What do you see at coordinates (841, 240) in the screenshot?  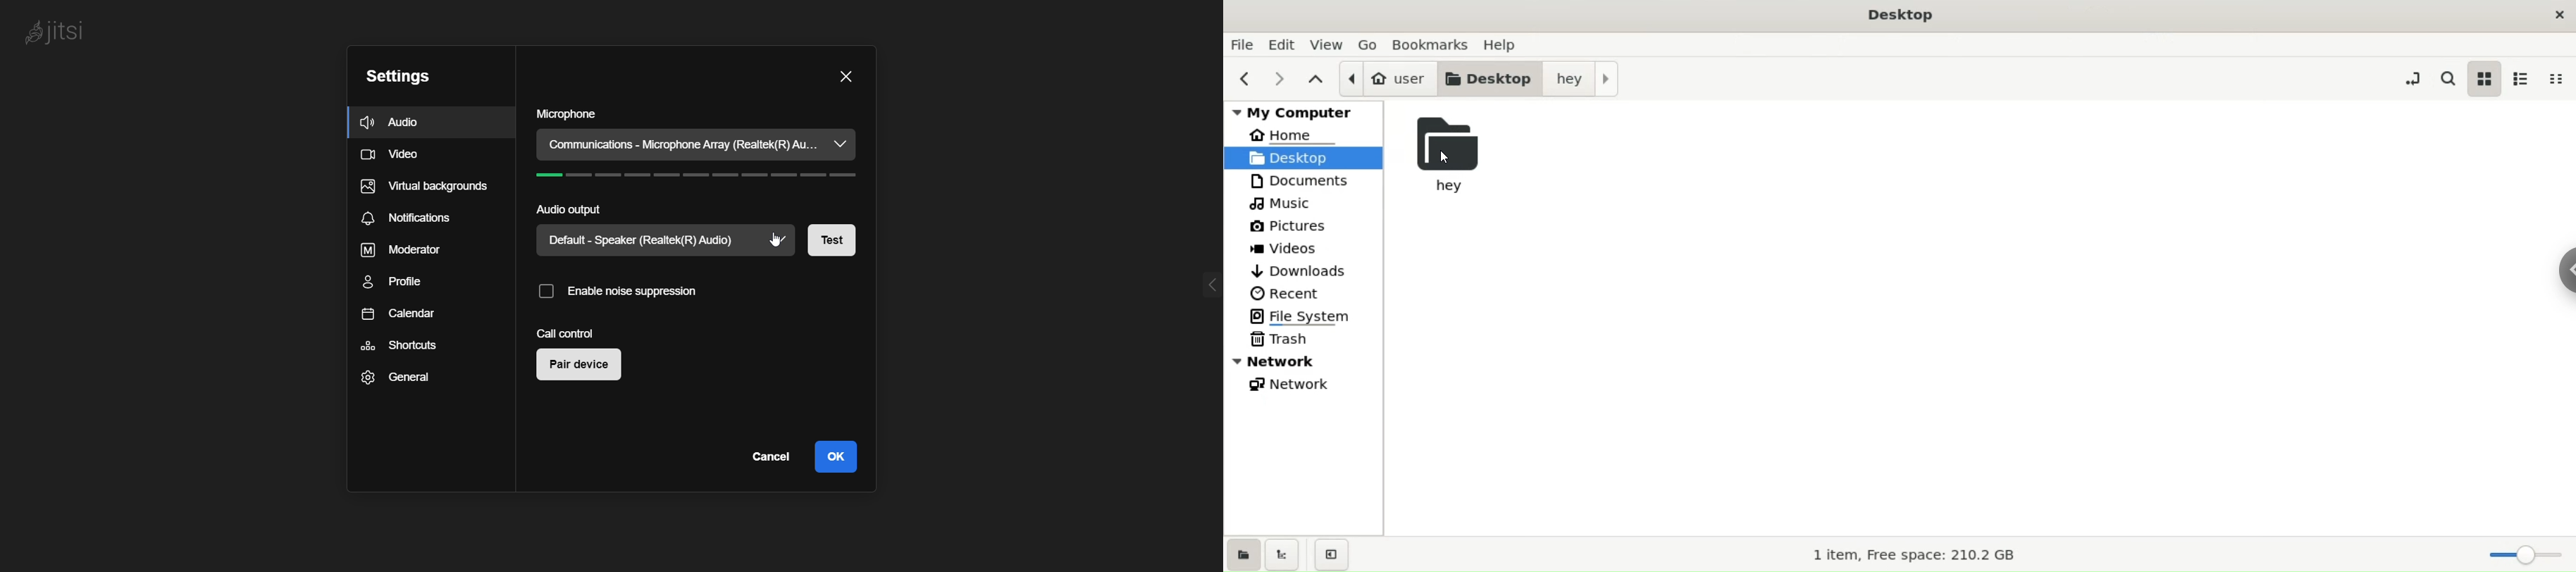 I see `test` at bounding box center [841, 240].